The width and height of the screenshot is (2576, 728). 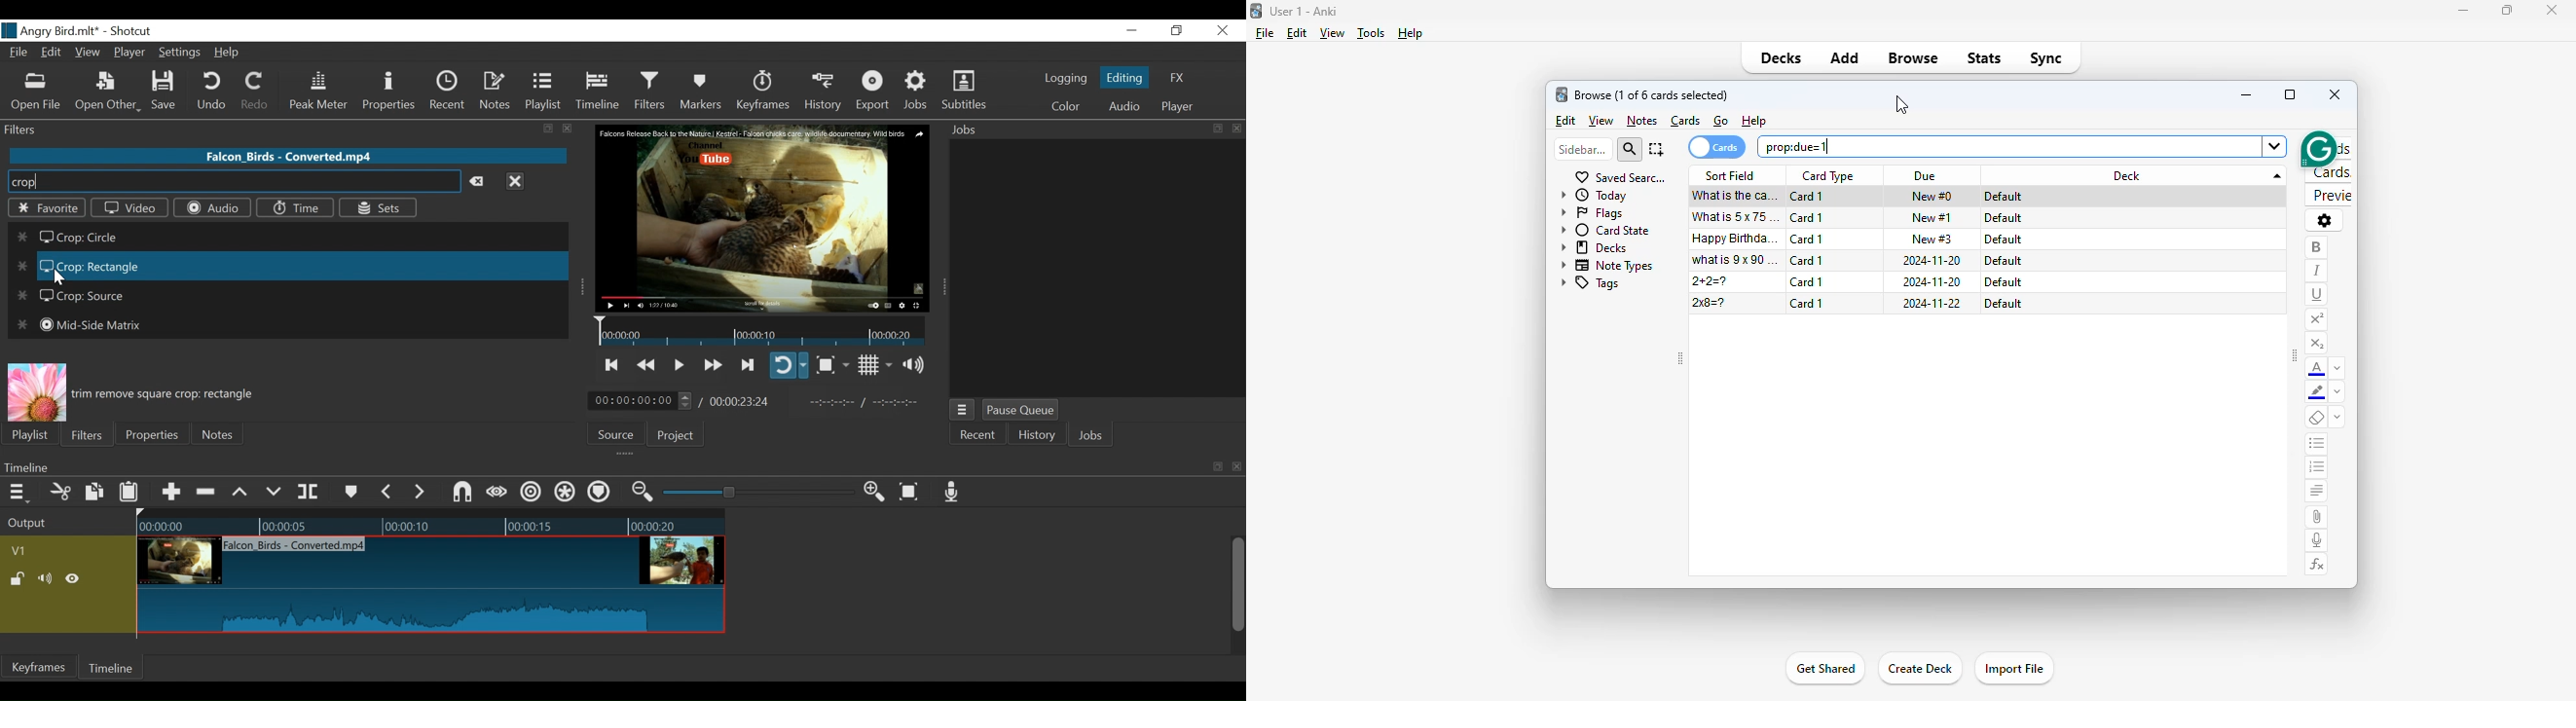 What do you see at coordinates (1932, 196) in the screenshot?
I see `new #0` at bounding box center [1932, 196].